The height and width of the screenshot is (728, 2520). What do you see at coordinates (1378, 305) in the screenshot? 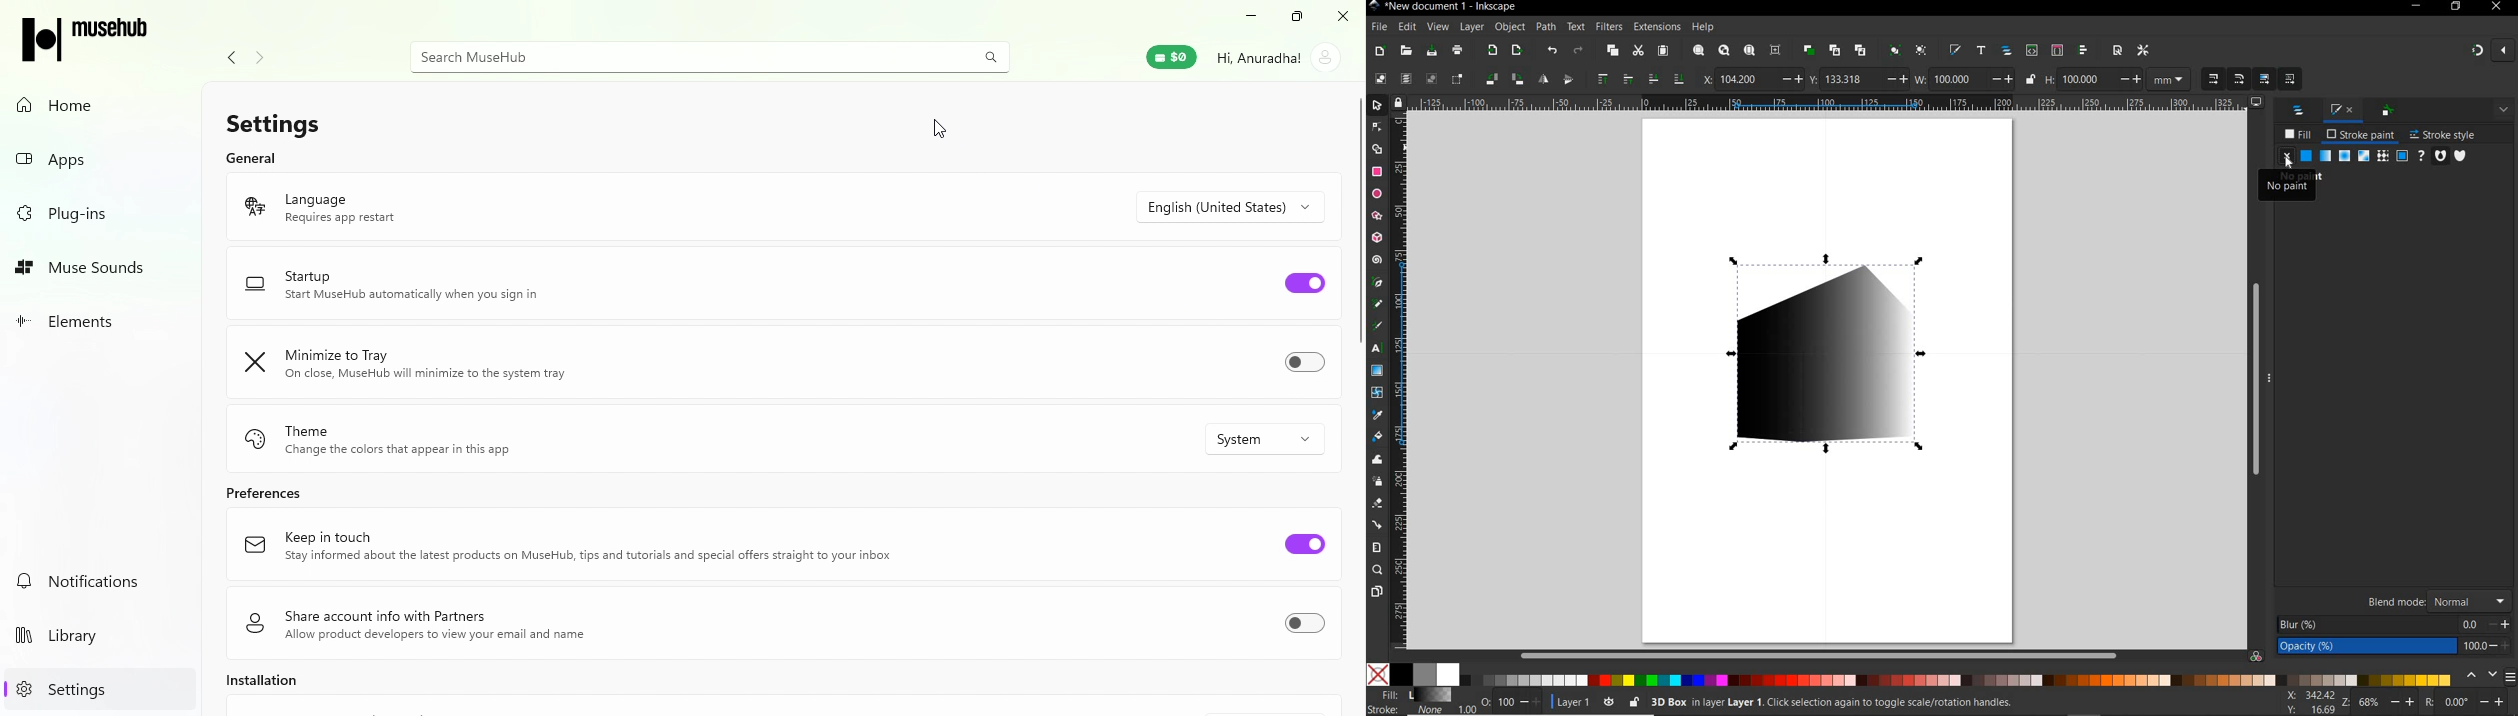
I see `PENCIL TOOL` at bounding box center [1378, 305].